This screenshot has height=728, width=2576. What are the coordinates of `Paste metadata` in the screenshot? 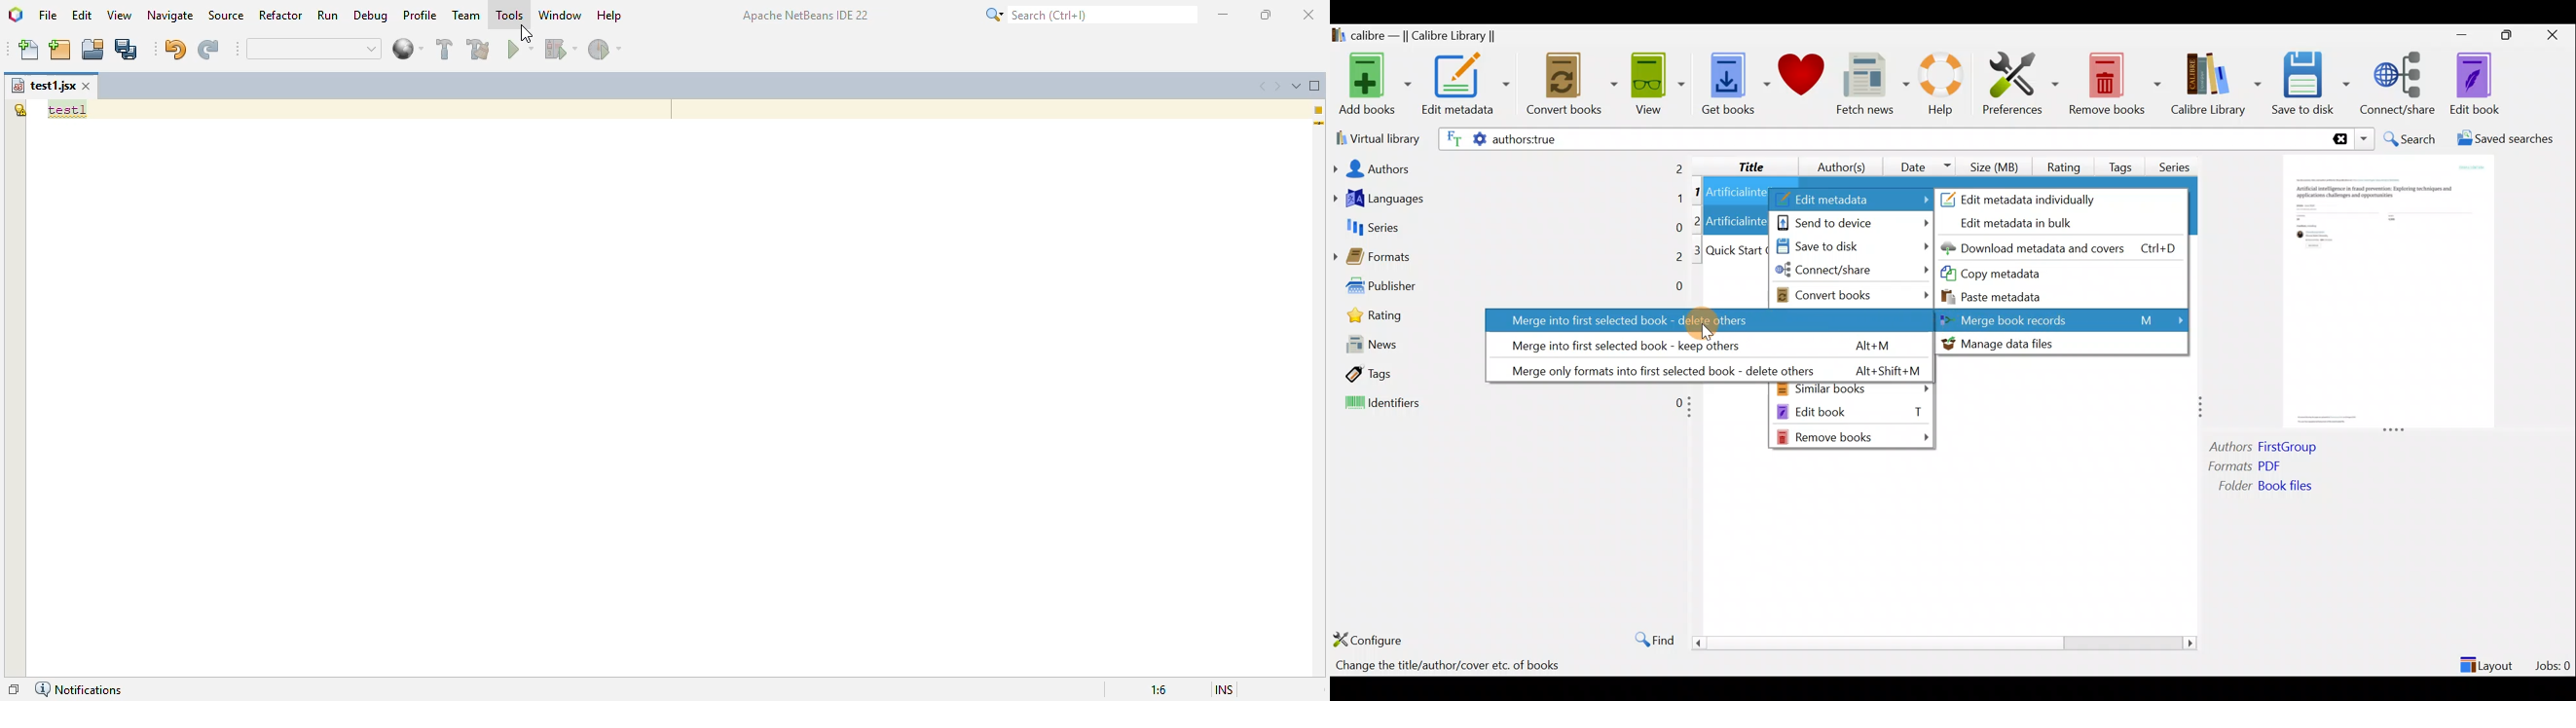 It's located at (2004, 295).